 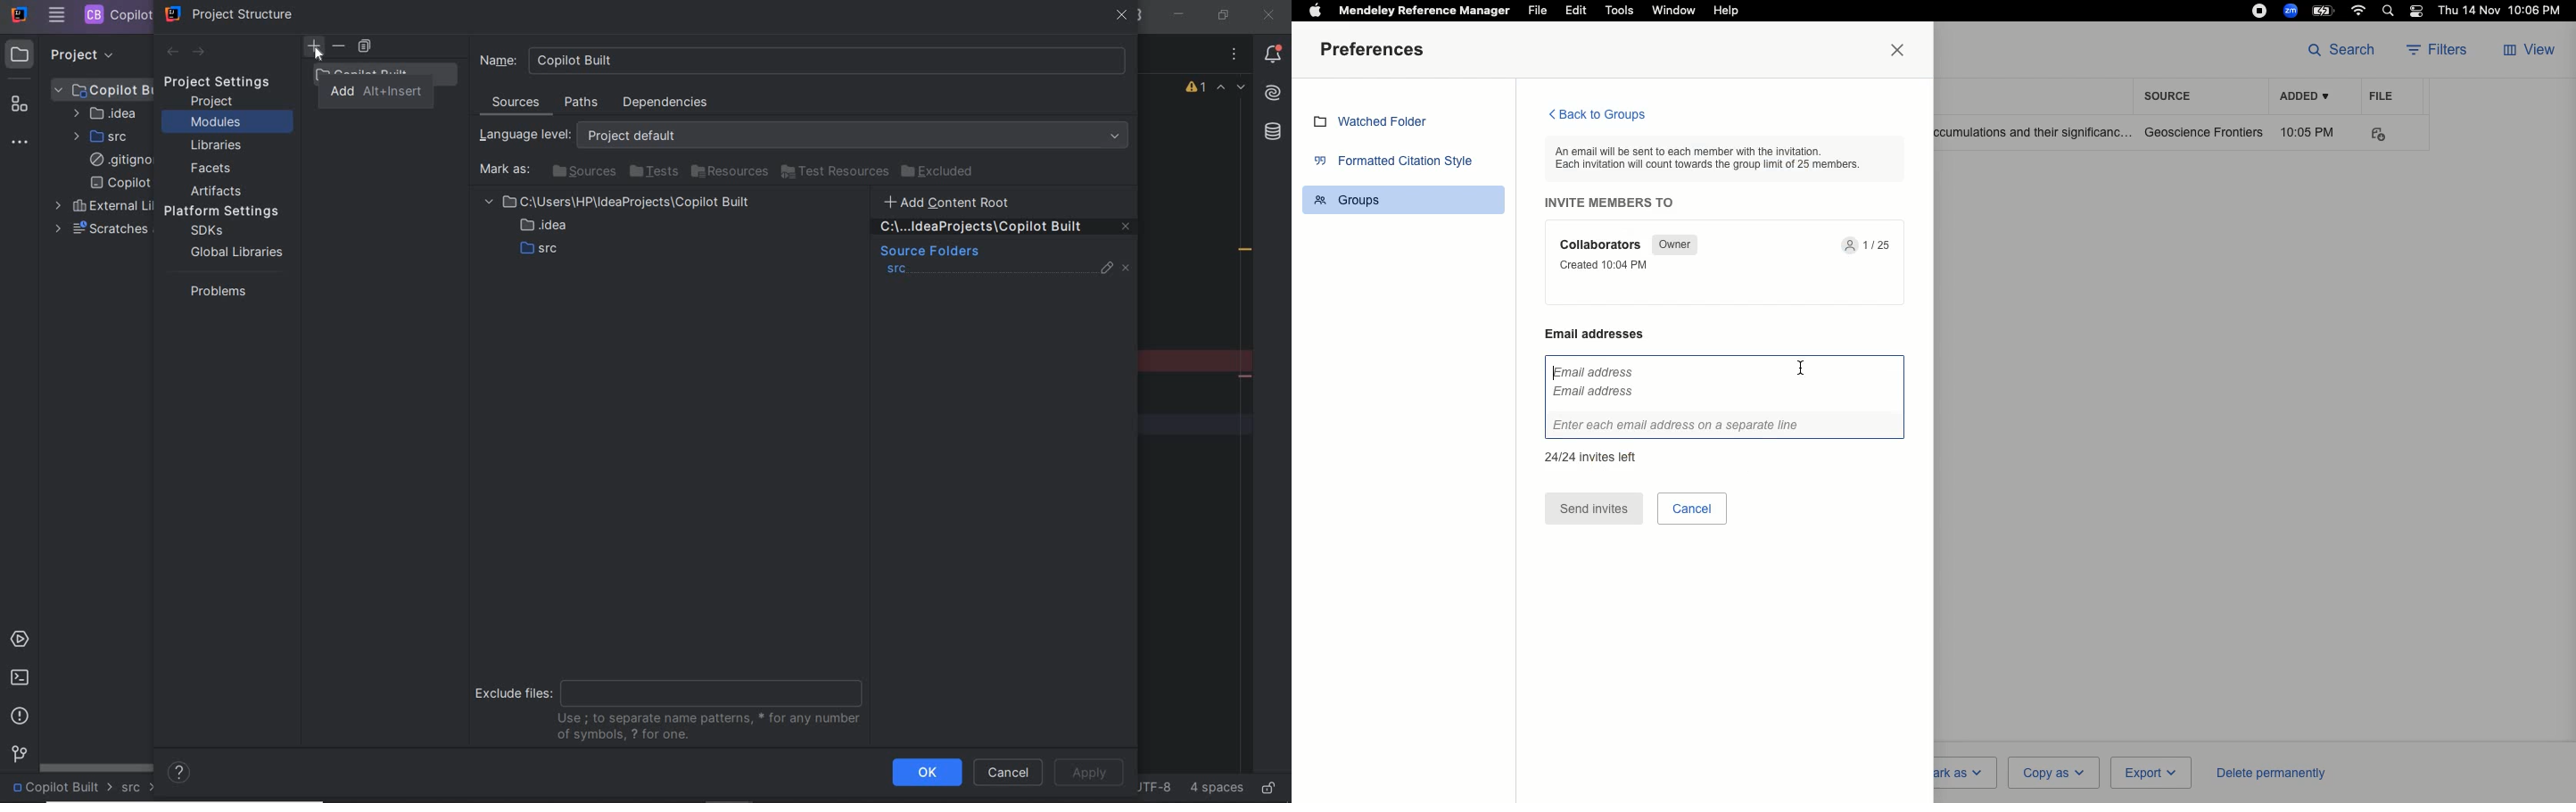 I want to click on indent, so click(x=1215, y=788).